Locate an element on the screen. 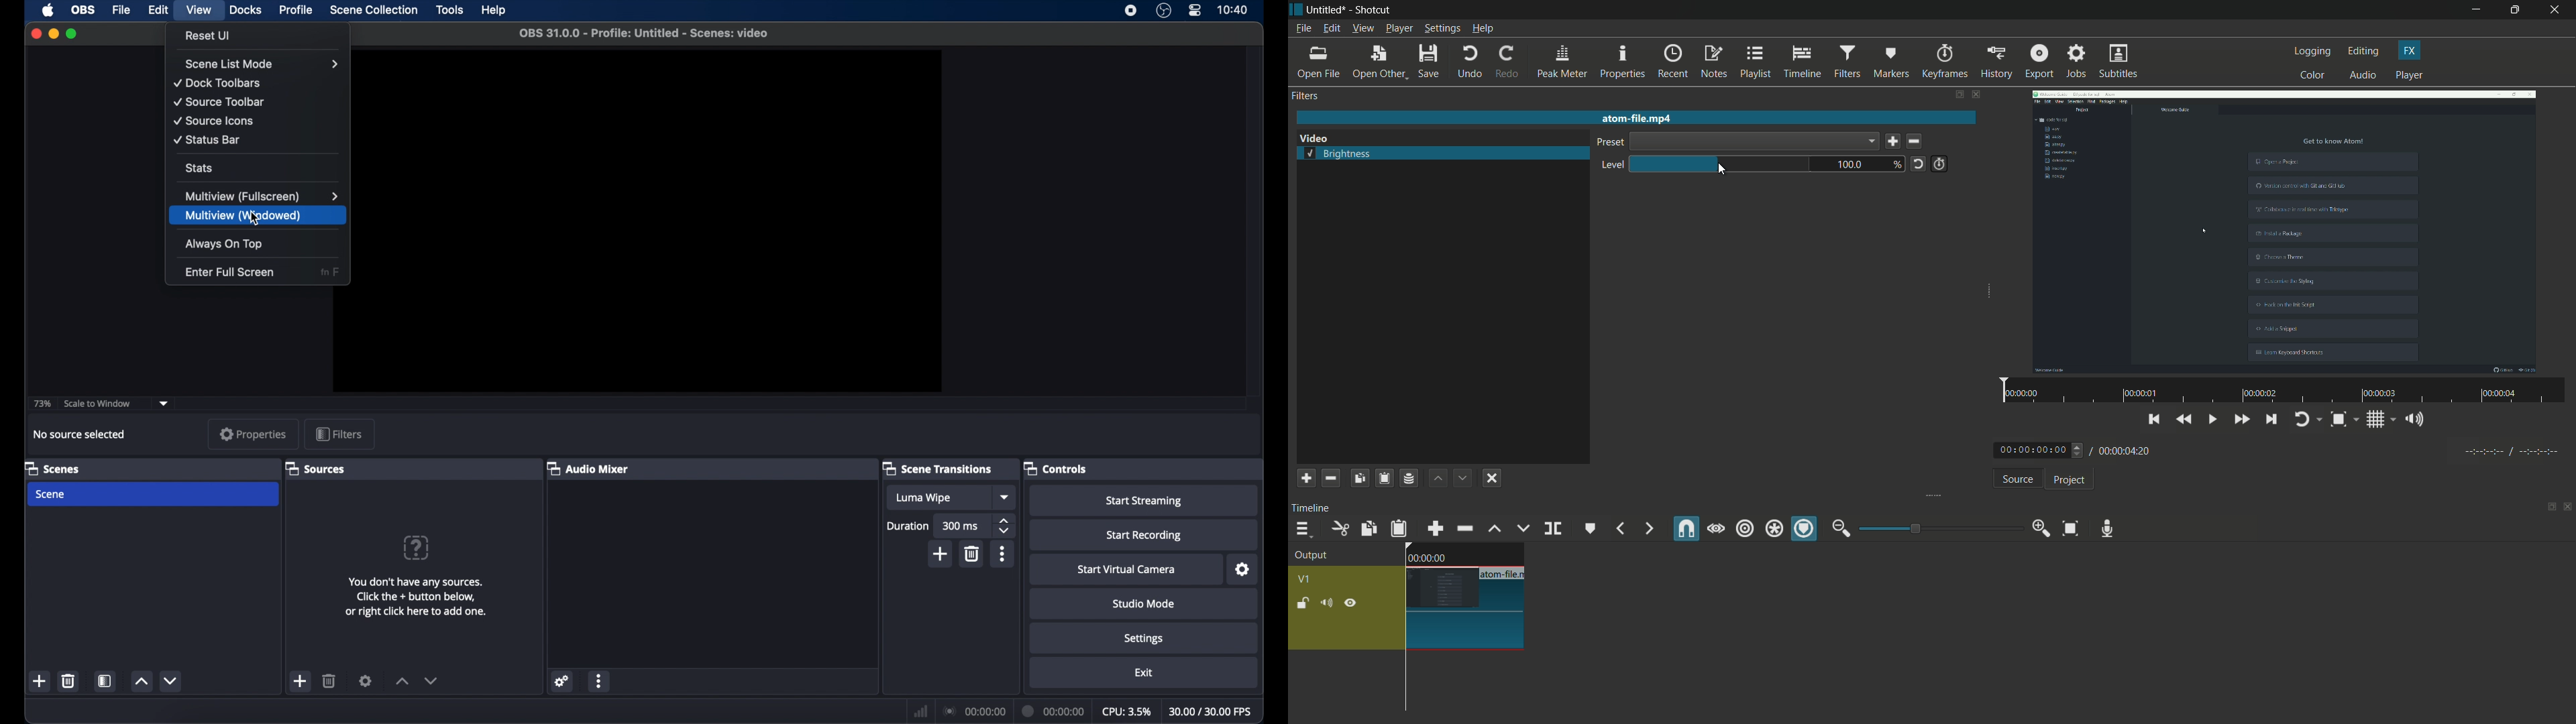 The image size is (2576, 728). timeline is located at coordinates (1313, 507).